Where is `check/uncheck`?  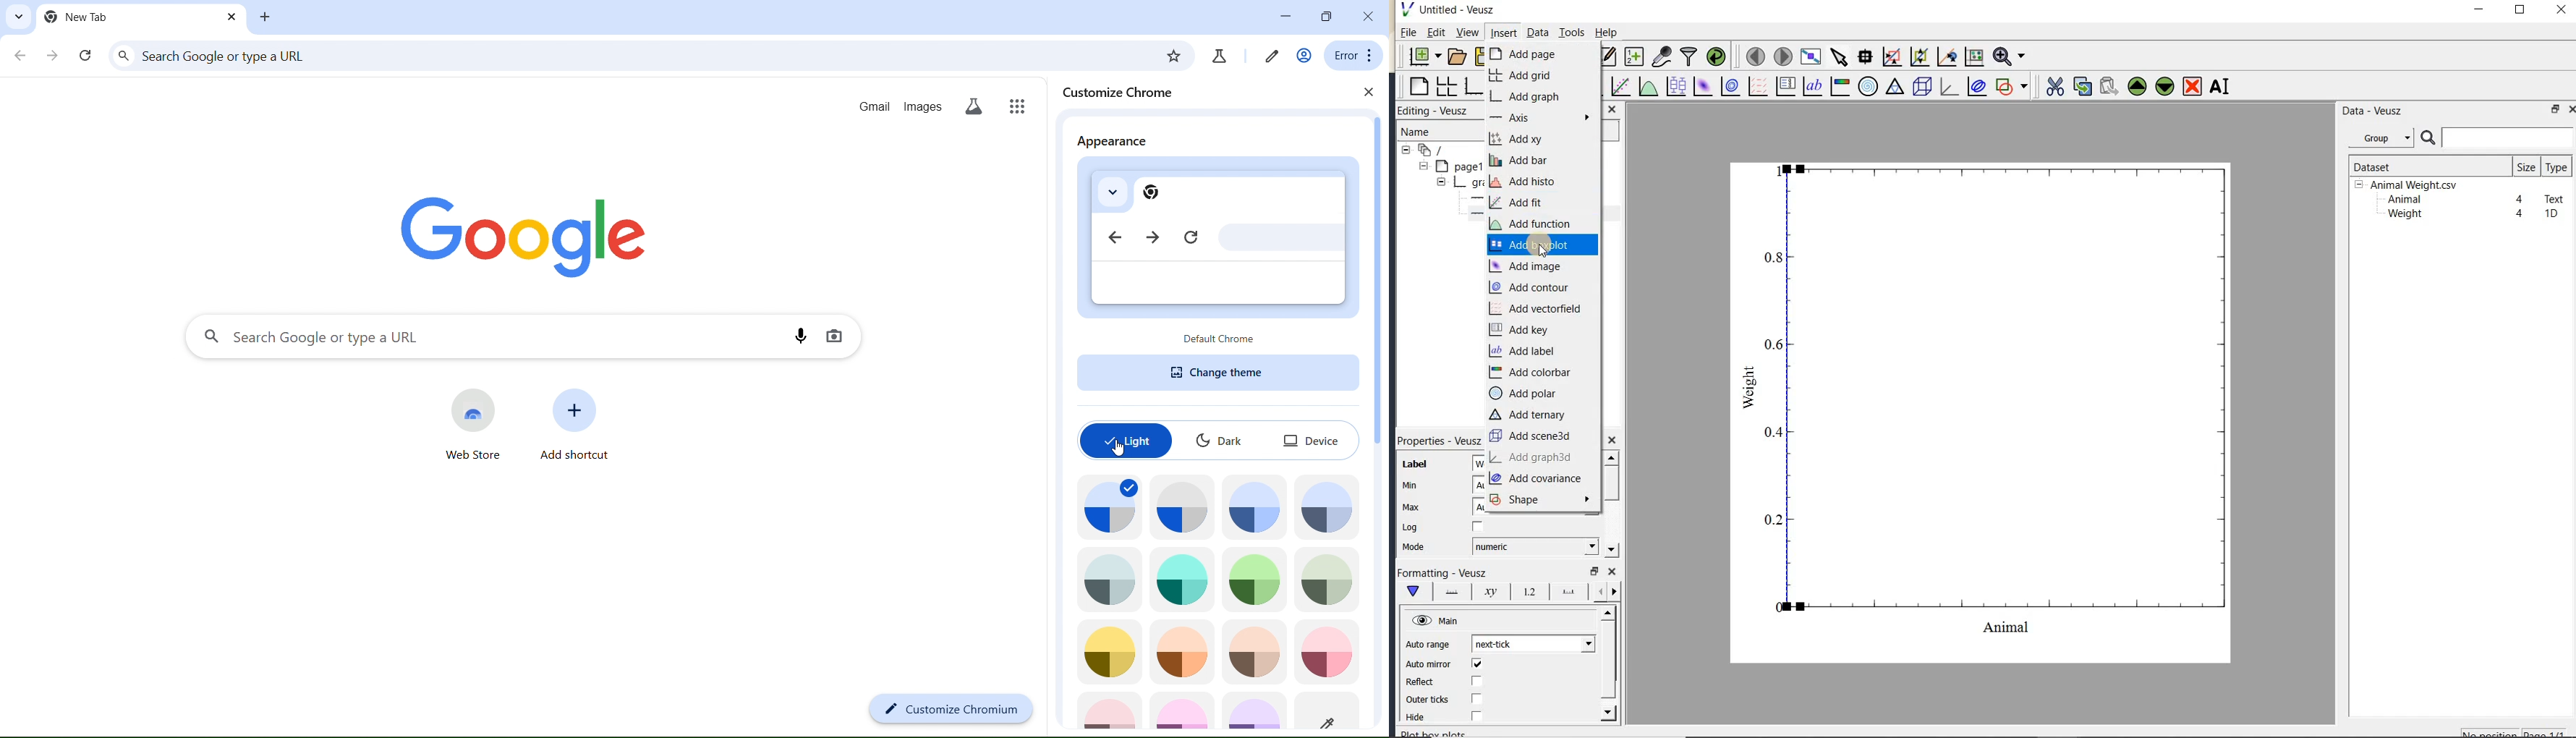
check/uncheck is located at coordinates (1476, 682).